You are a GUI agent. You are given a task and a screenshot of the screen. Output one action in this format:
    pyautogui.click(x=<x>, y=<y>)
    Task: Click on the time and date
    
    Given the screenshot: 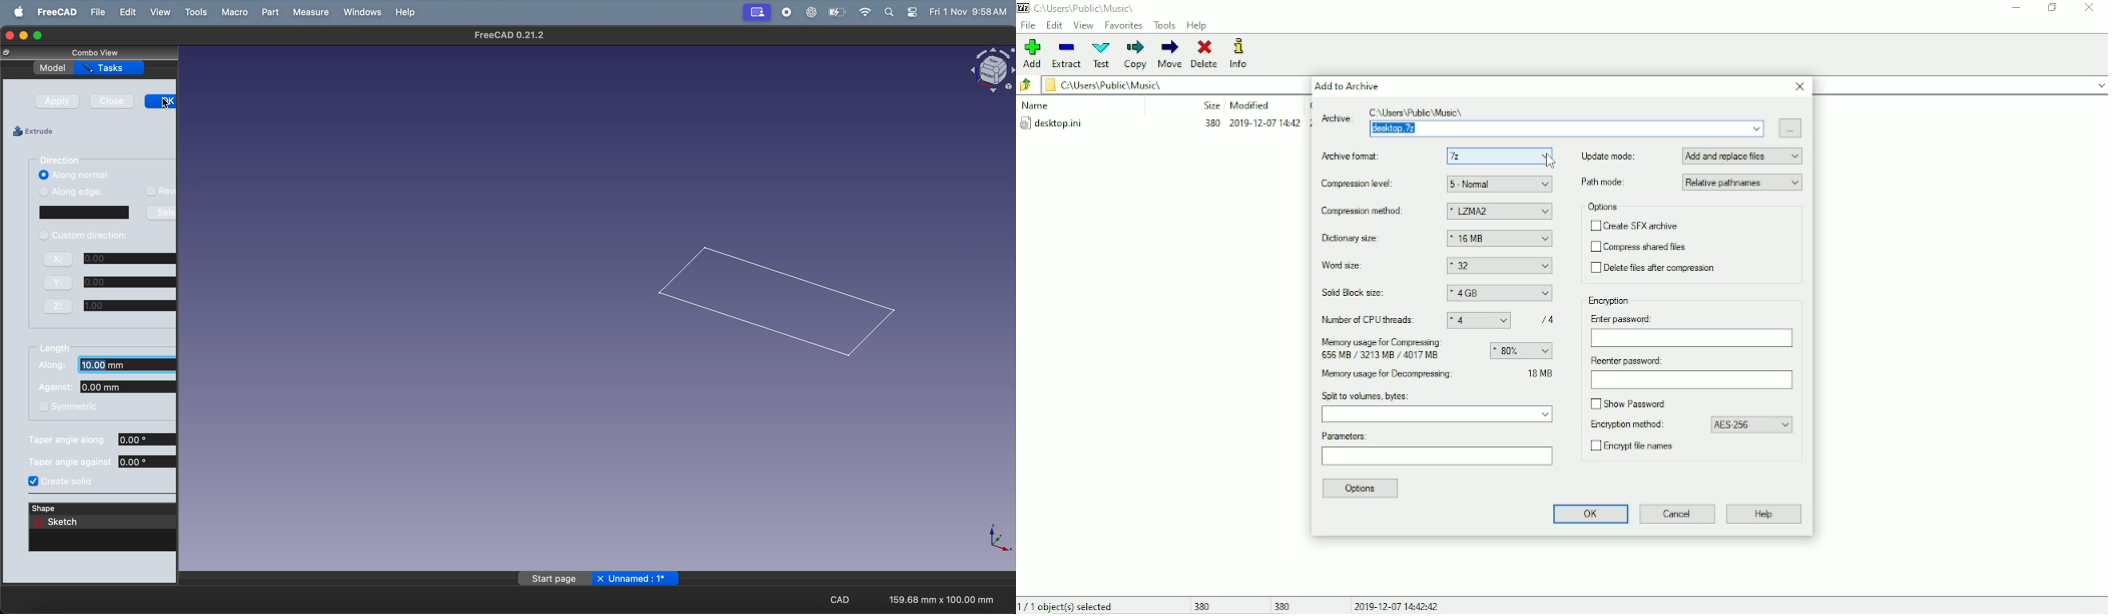 What is the action you would take?
    pyautogui.click(x=971, y=12)
    